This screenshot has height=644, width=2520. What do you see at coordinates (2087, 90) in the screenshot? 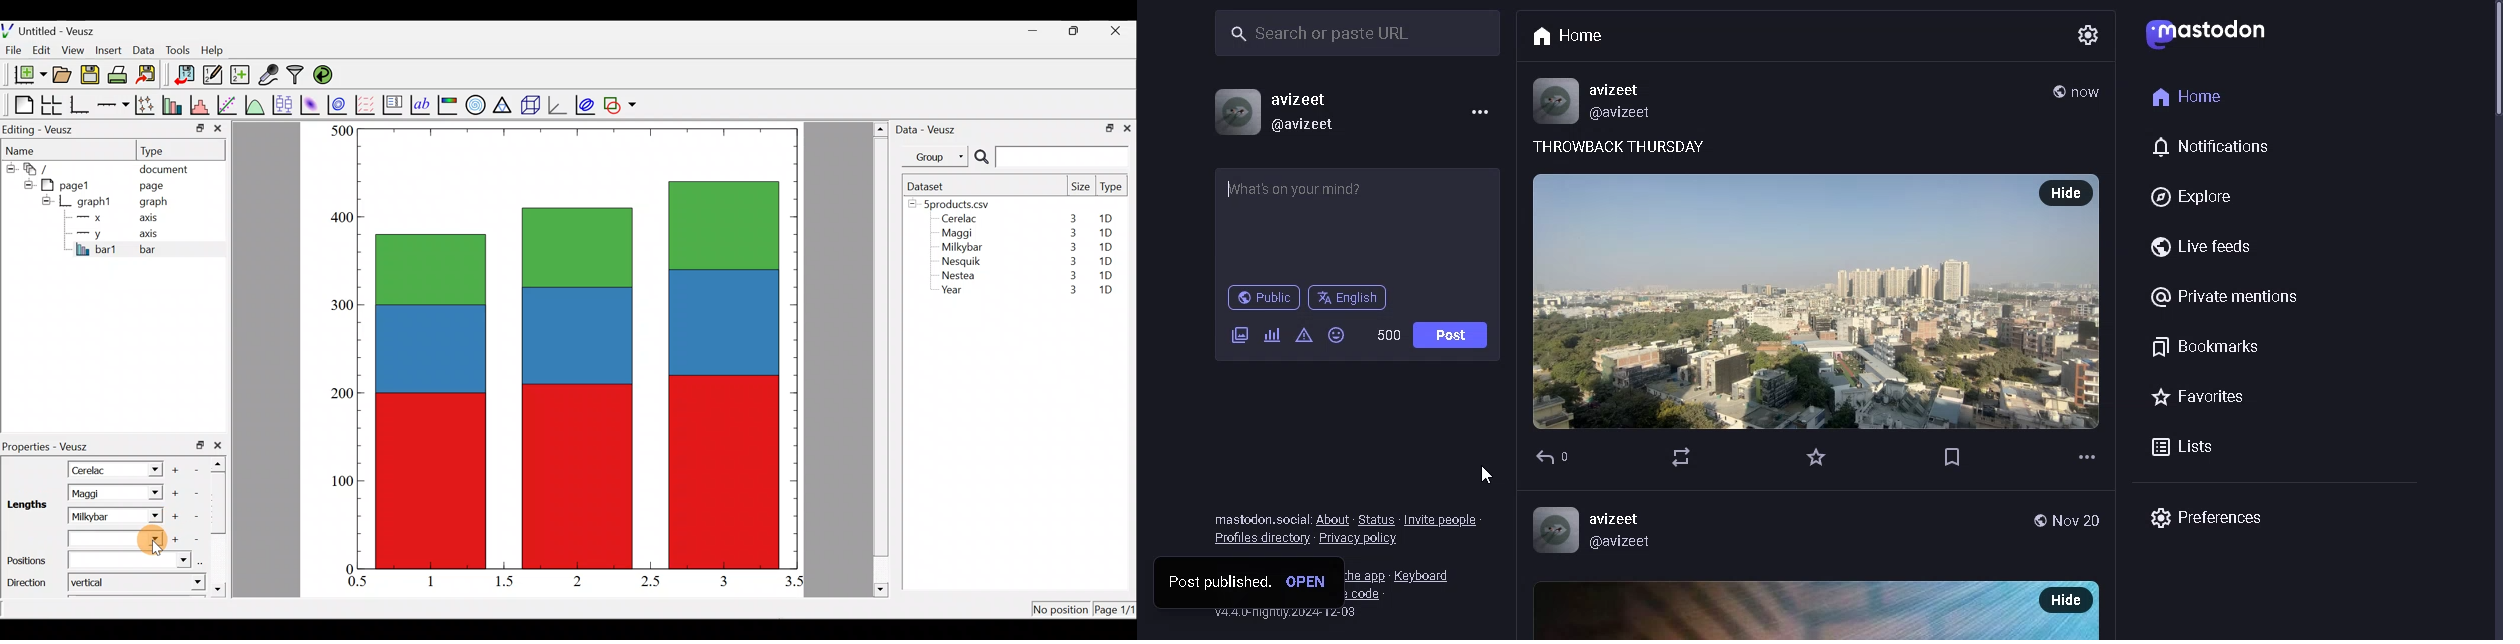
I see `time posted` at bounding box center [2087, 90].